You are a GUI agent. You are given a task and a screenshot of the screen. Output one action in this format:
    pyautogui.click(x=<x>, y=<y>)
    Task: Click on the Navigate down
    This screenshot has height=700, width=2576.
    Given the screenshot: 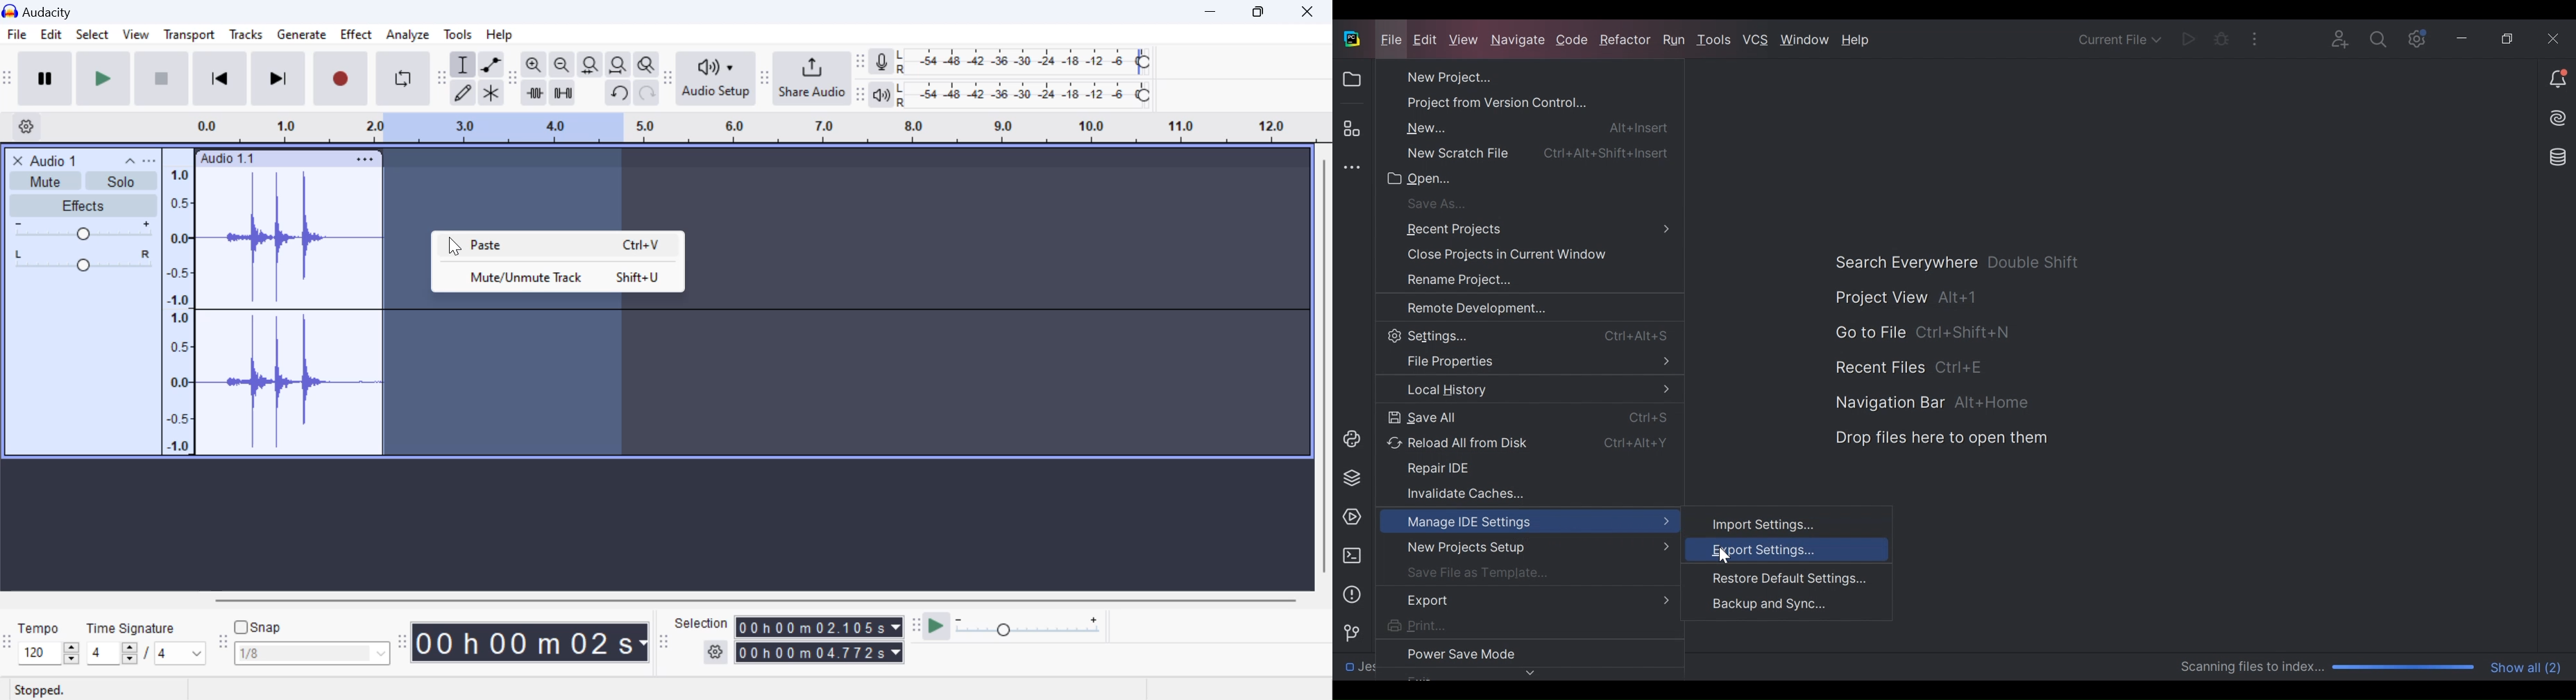 What is the action you would take?
    pyautogui.click(x=1524, y=671)
    